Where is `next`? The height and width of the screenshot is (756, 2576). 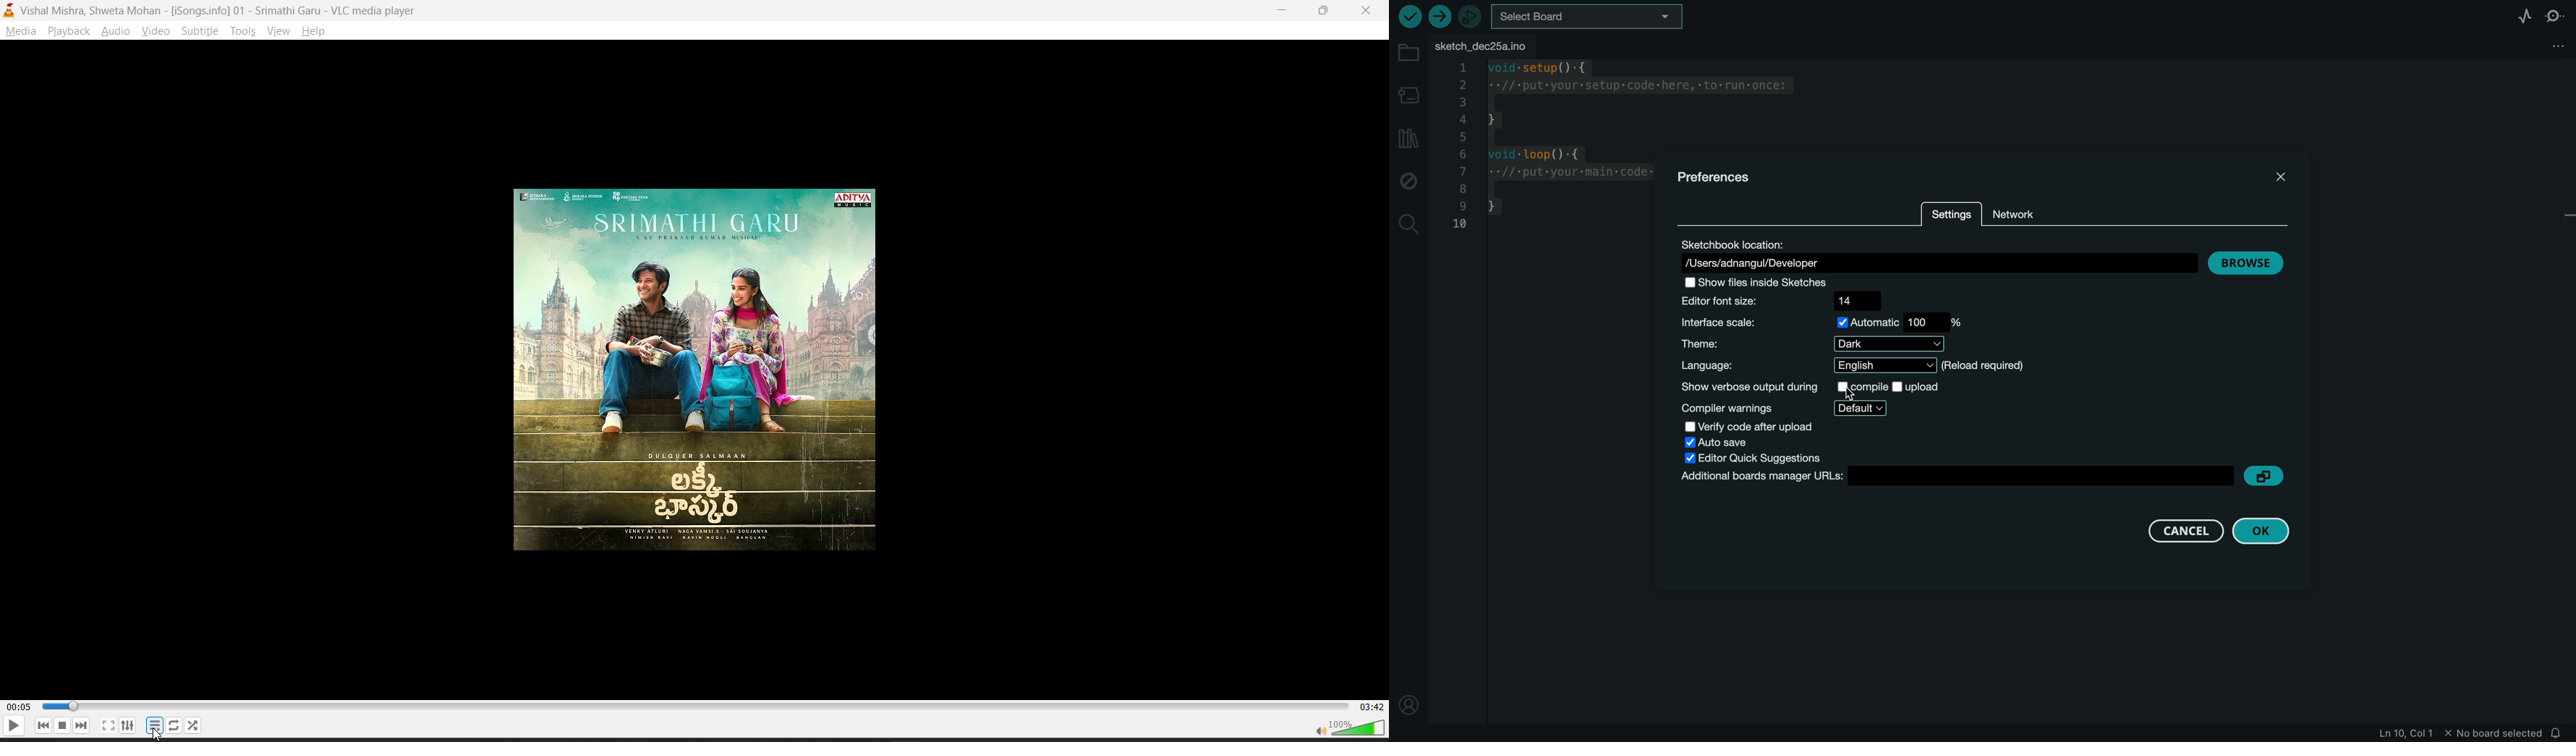
next is located at coordinates (82, 725).